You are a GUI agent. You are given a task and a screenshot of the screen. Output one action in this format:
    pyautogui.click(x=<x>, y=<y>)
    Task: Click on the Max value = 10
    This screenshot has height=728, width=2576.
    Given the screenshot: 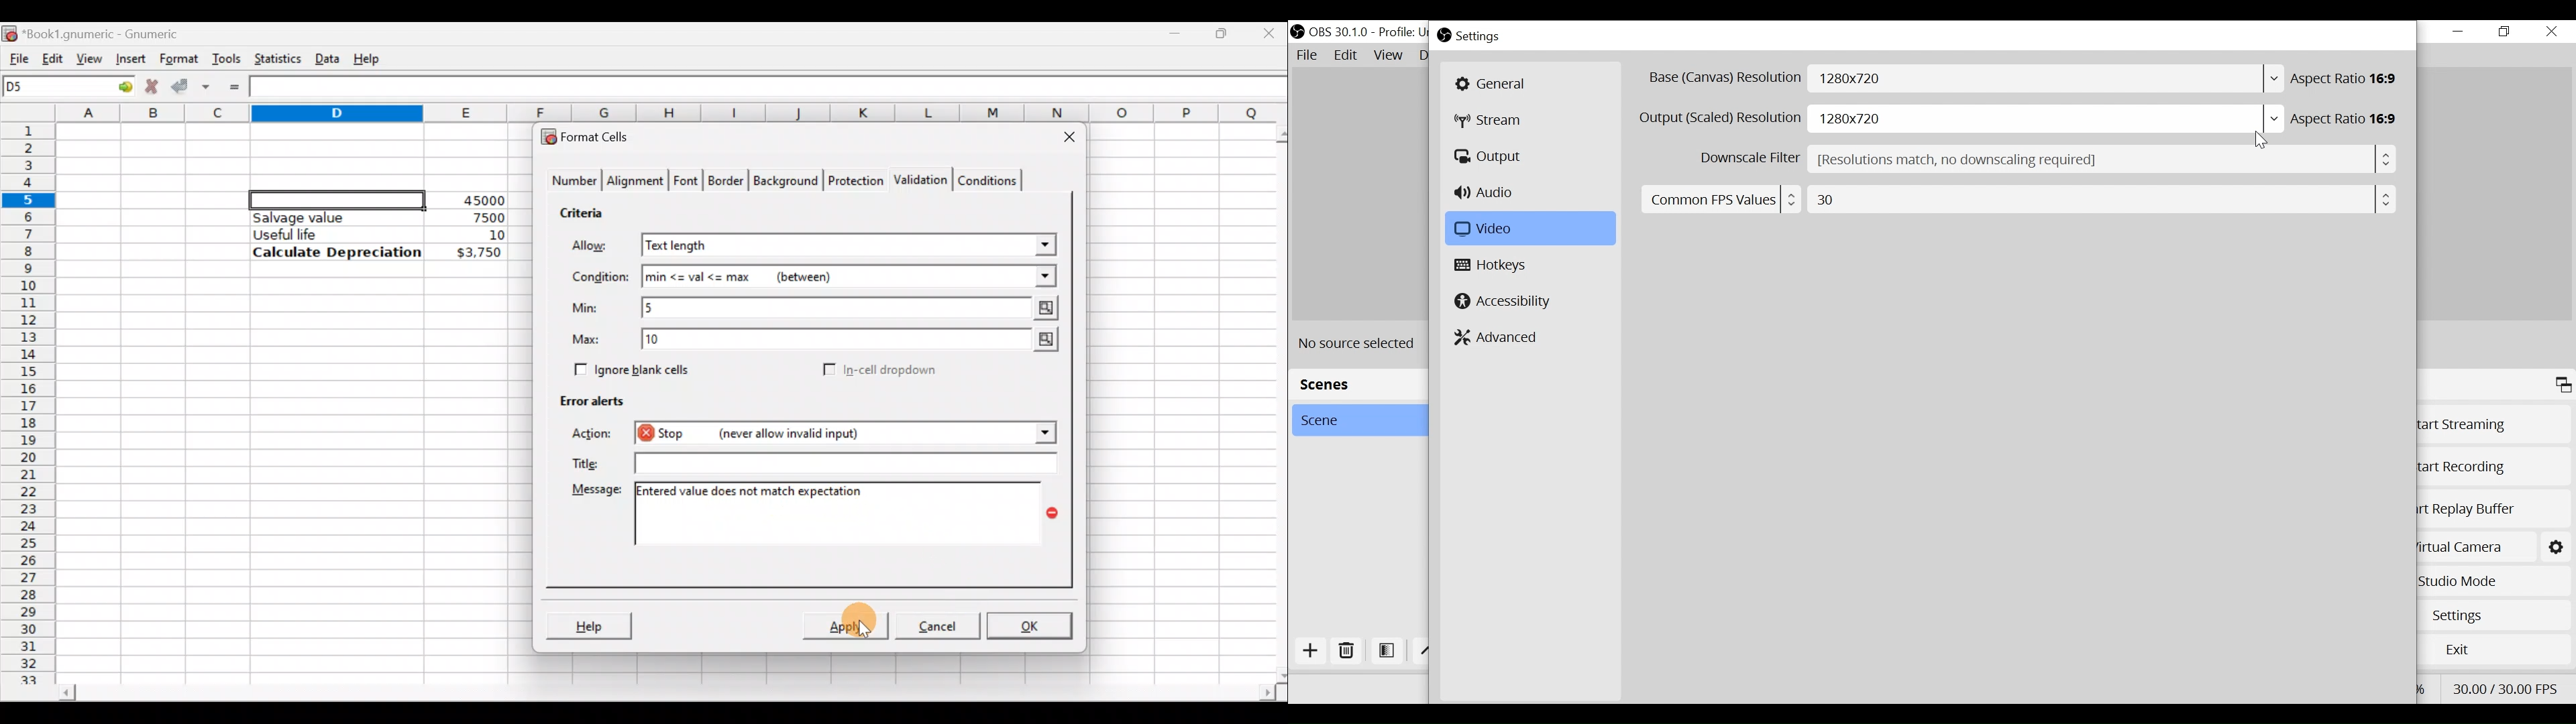 What is the action you would take?
    pyautogui.click(x=853, y=342)
    